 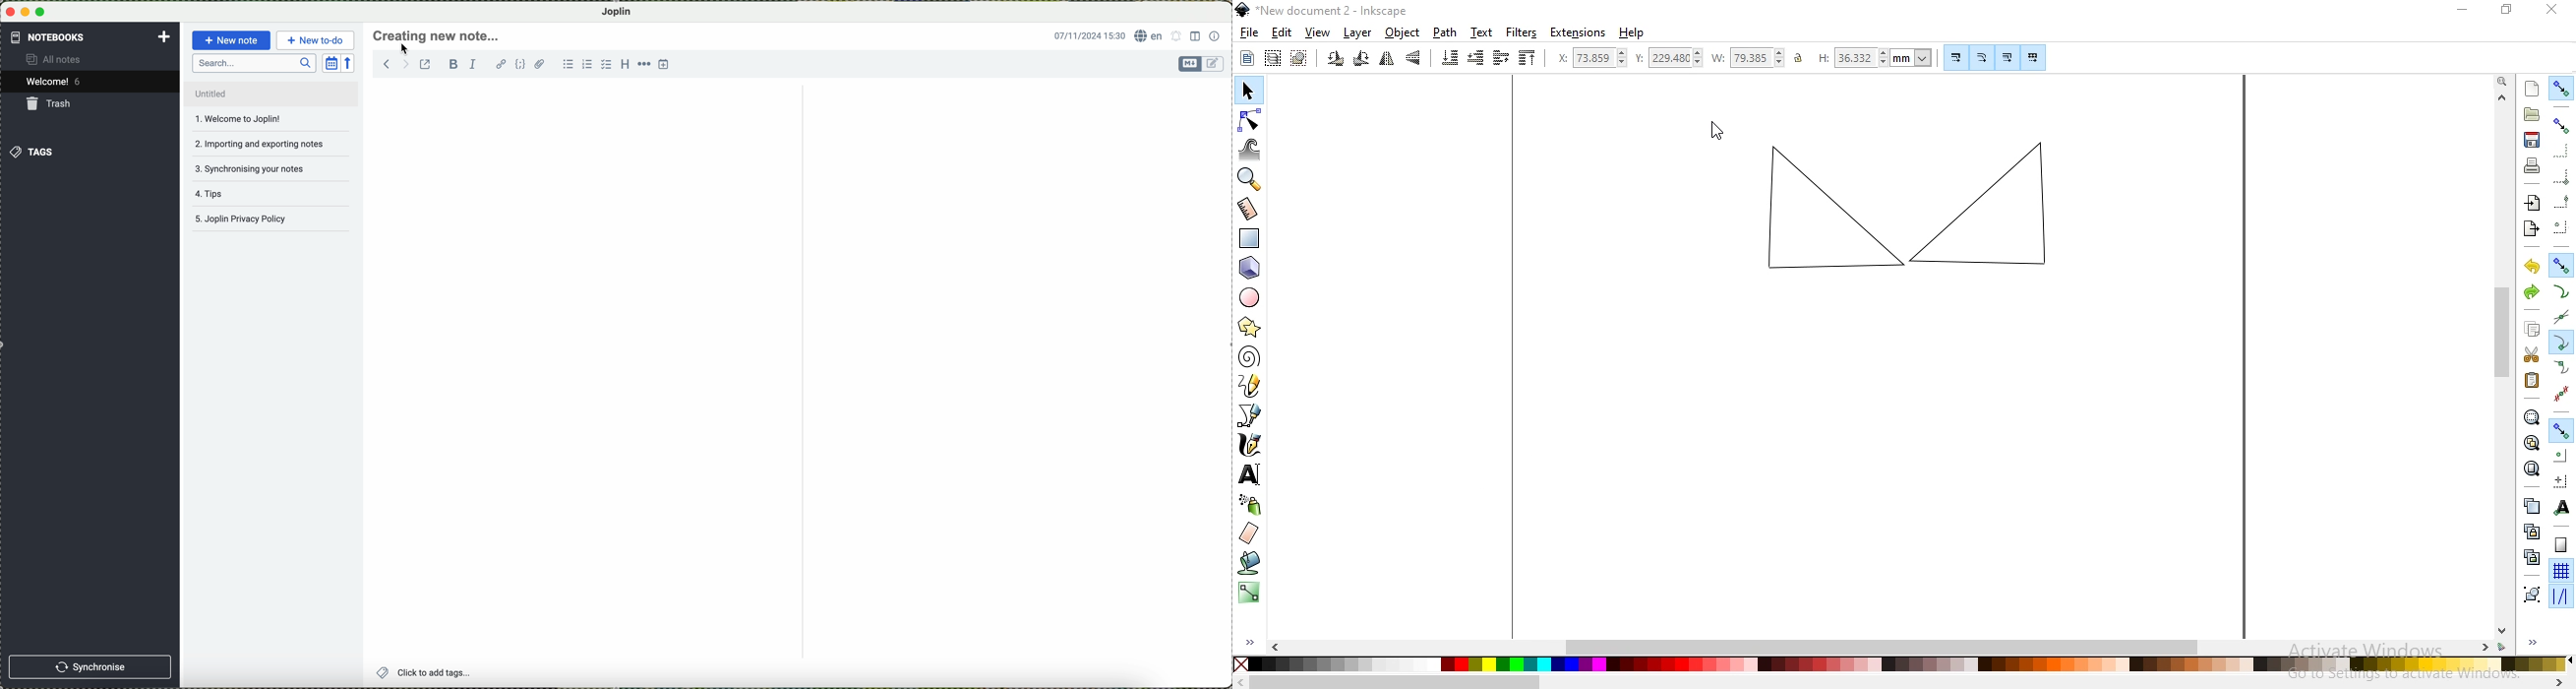 I want to click on language, so click(x=1149, y=36).